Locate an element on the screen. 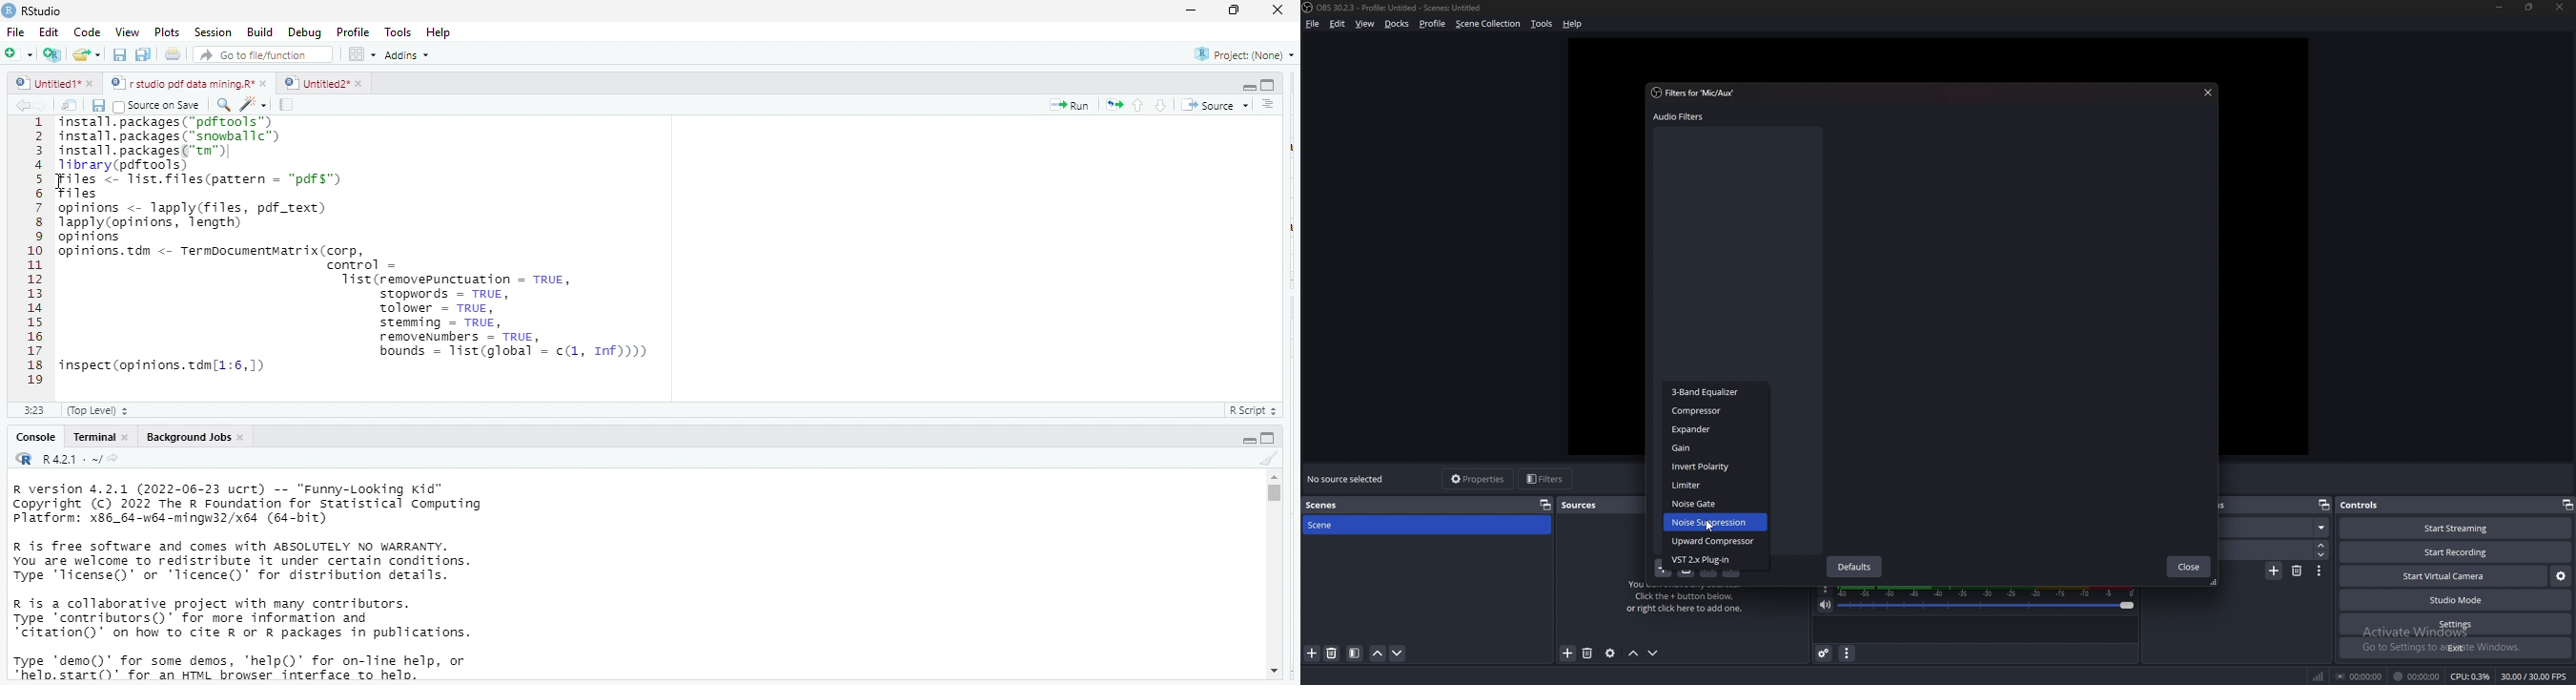  find /replace is located at coordinates (223, 104).